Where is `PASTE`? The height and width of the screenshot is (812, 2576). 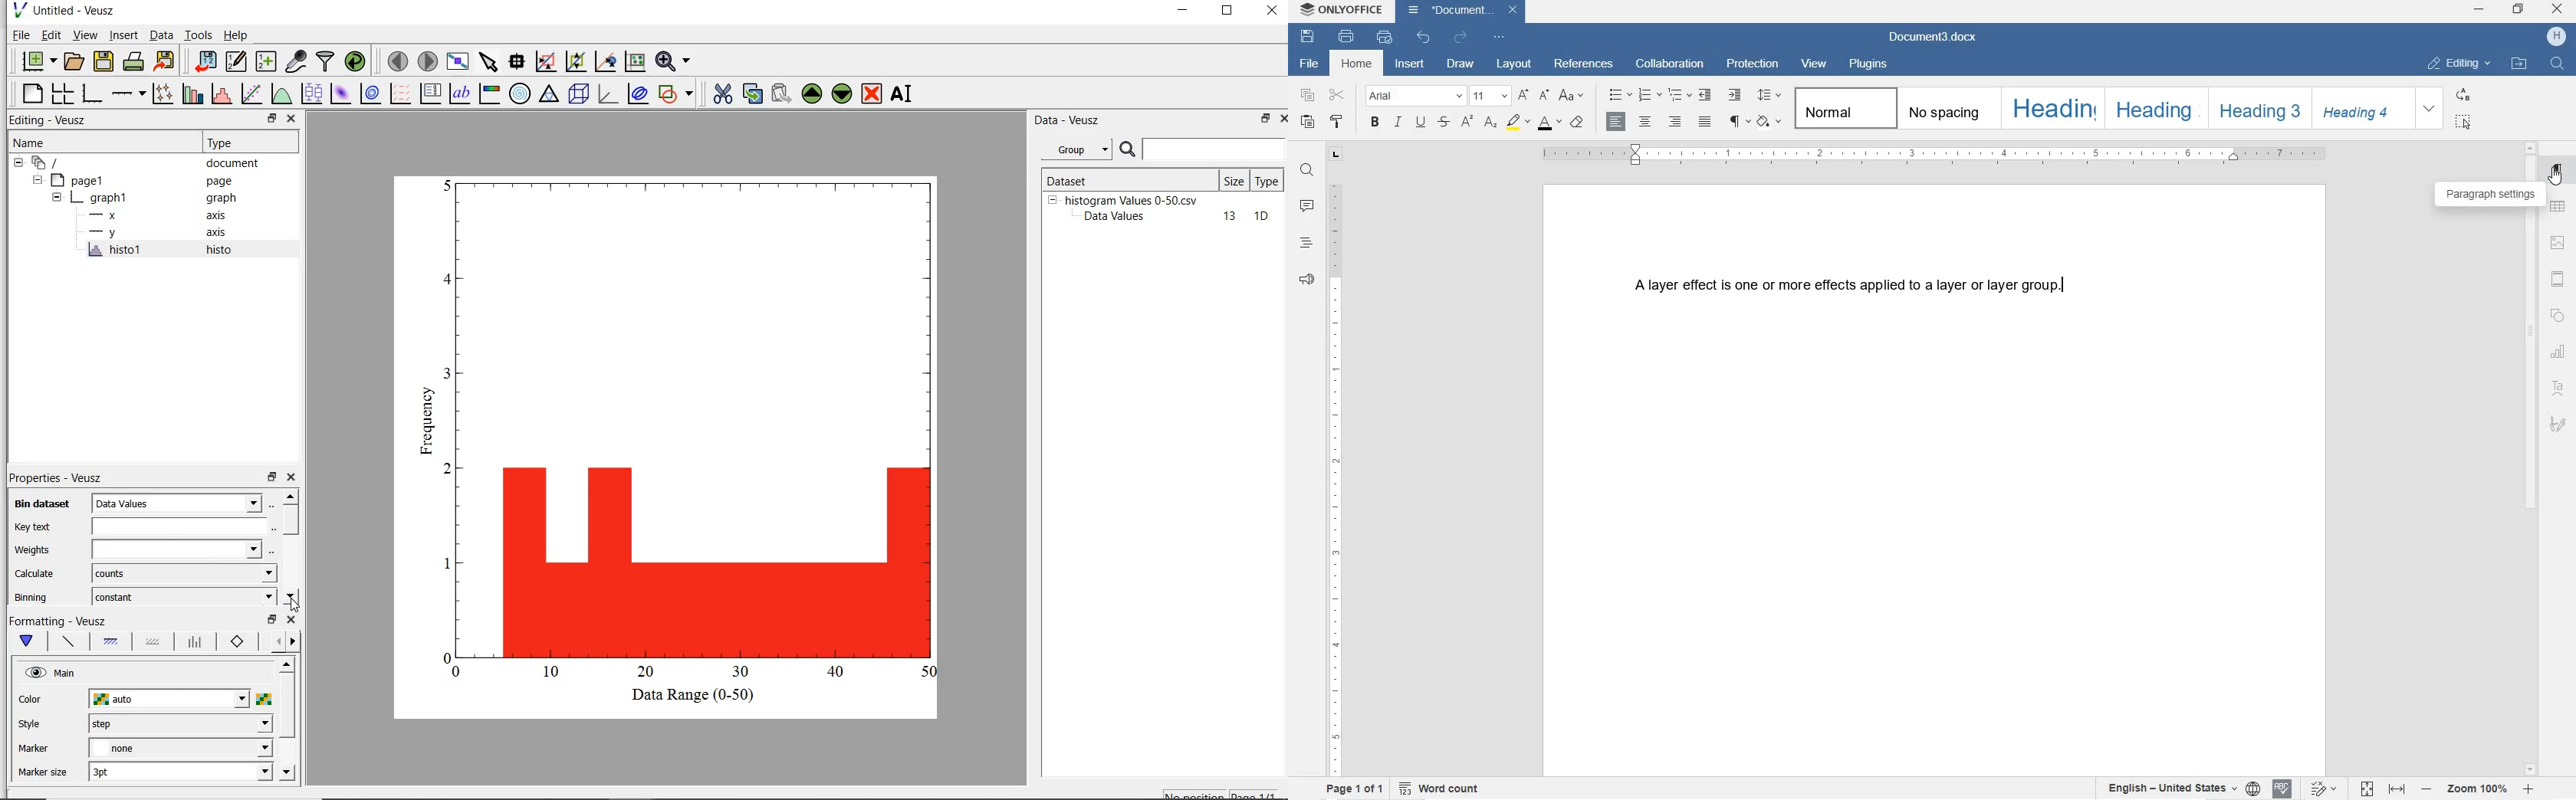
PASTE is located at coordinates (1307, 122).